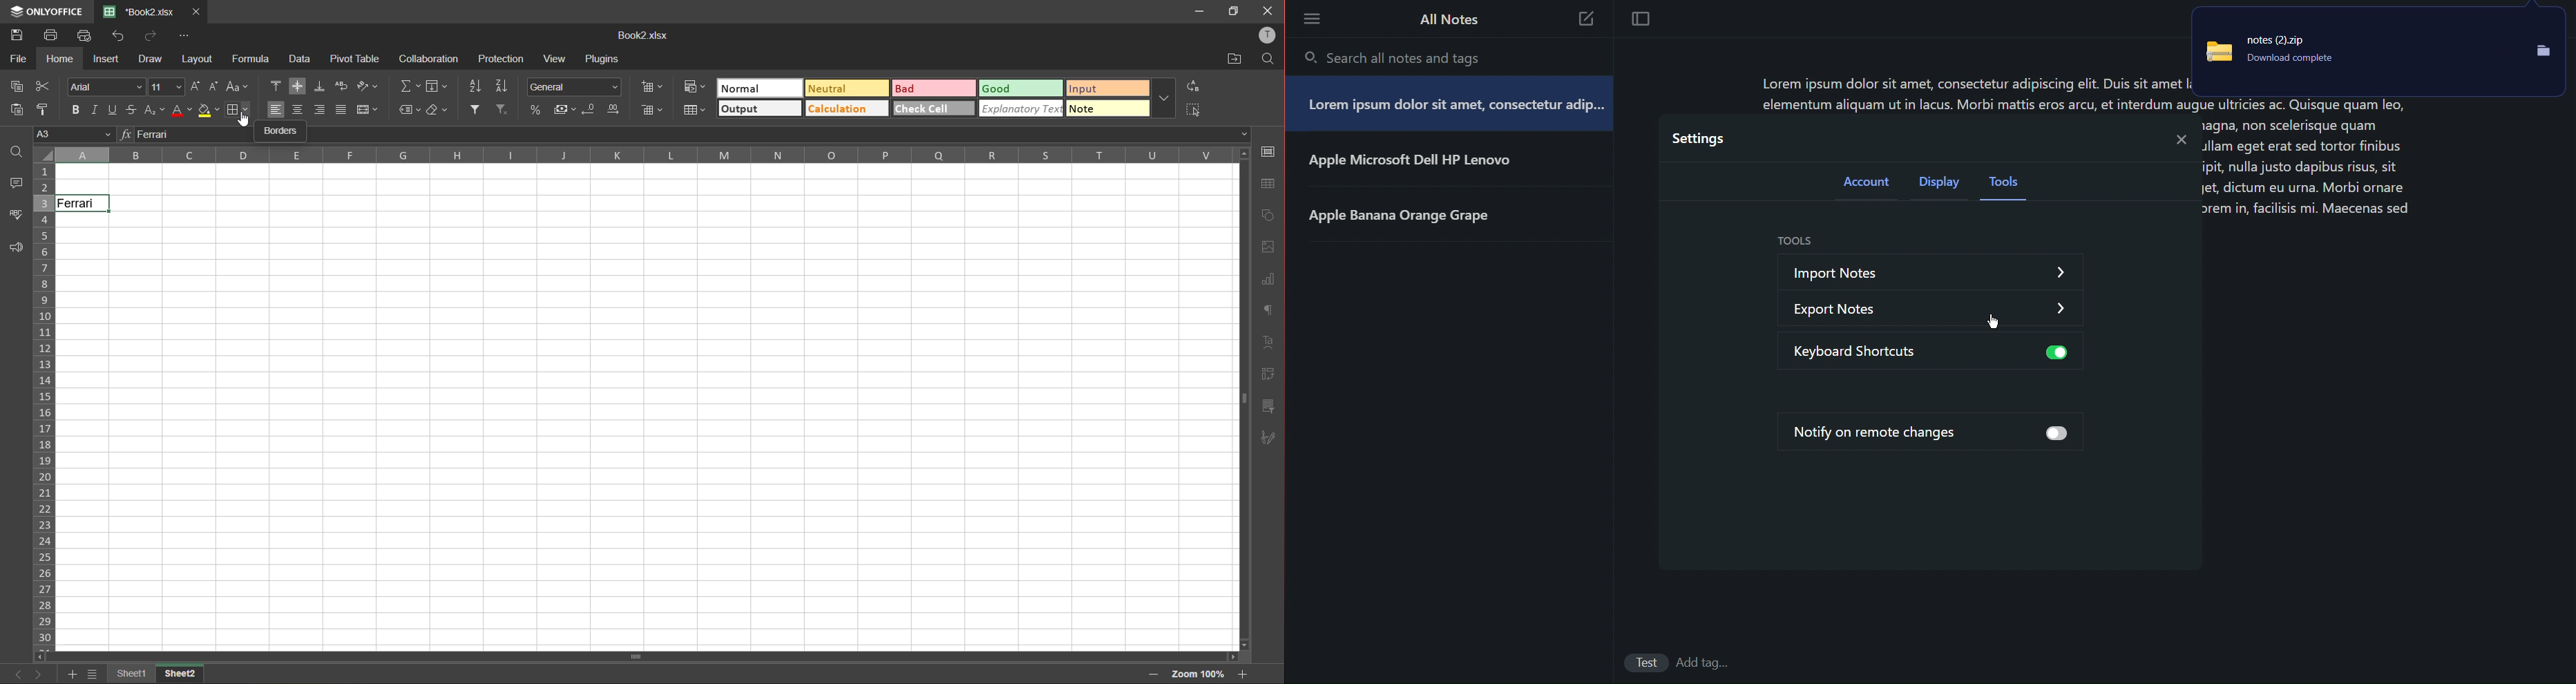 This screenshot has width=2576, height=700. Describe the element at coordinates (440, 113) in the screenshot. I see `clear` at that location.